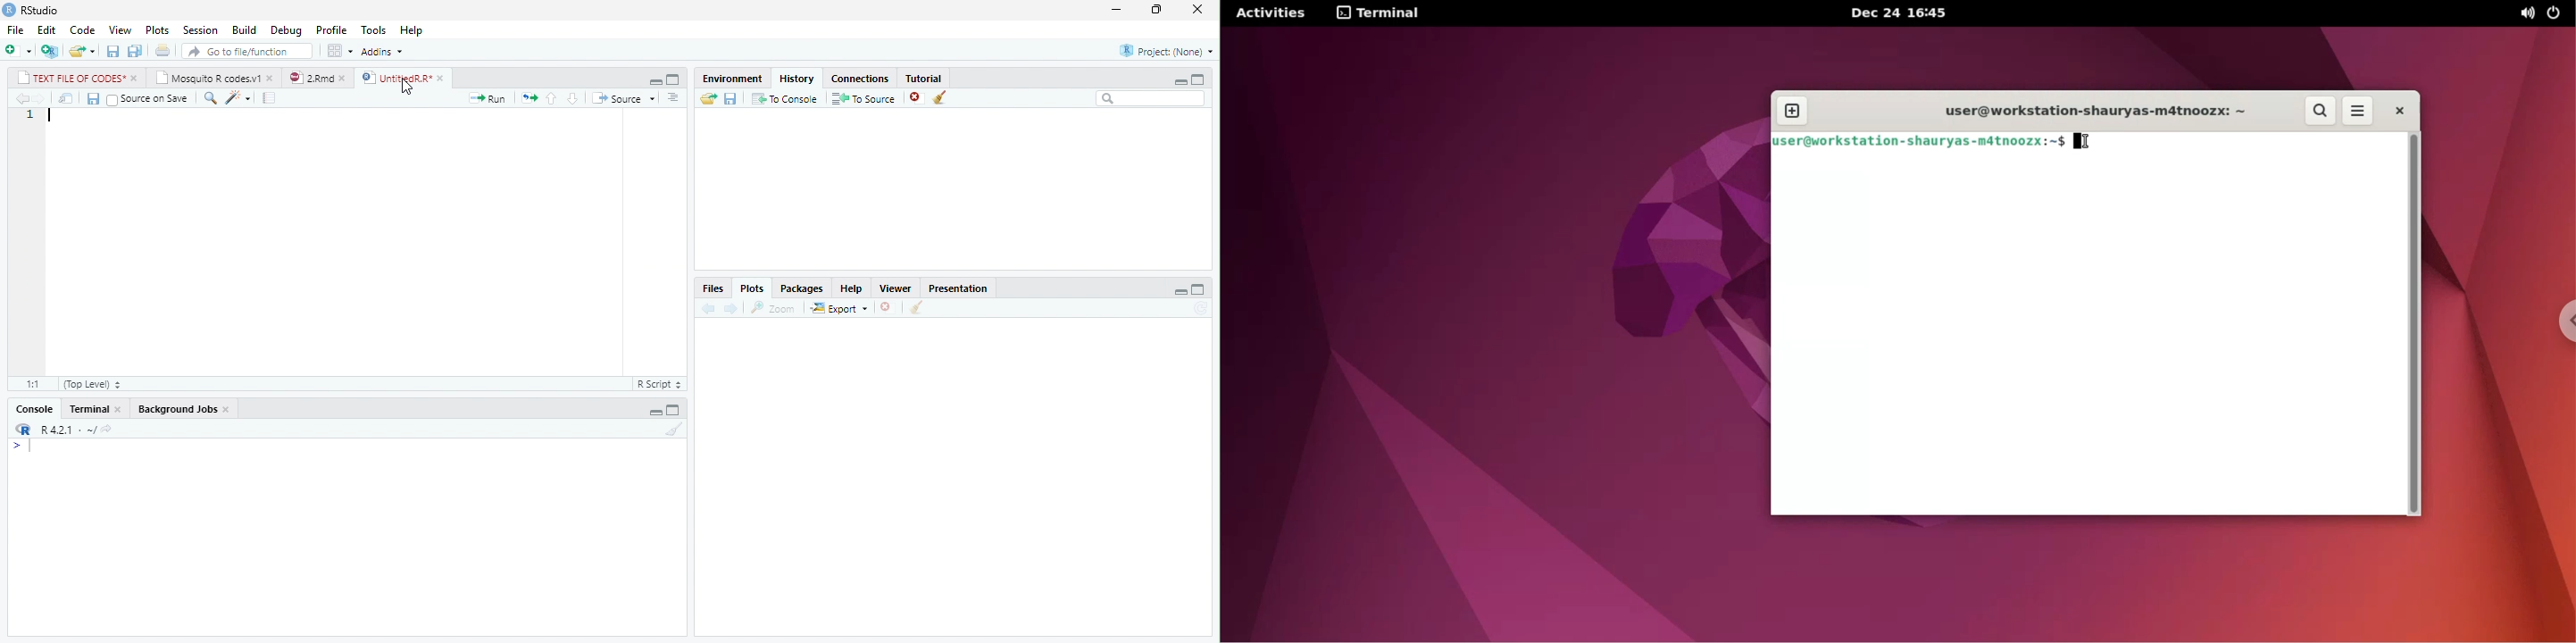 This screenshot has width=2576, height=644. Describe the element at coordinates (713, 288) in the screenshot. I see `Files` at that location.